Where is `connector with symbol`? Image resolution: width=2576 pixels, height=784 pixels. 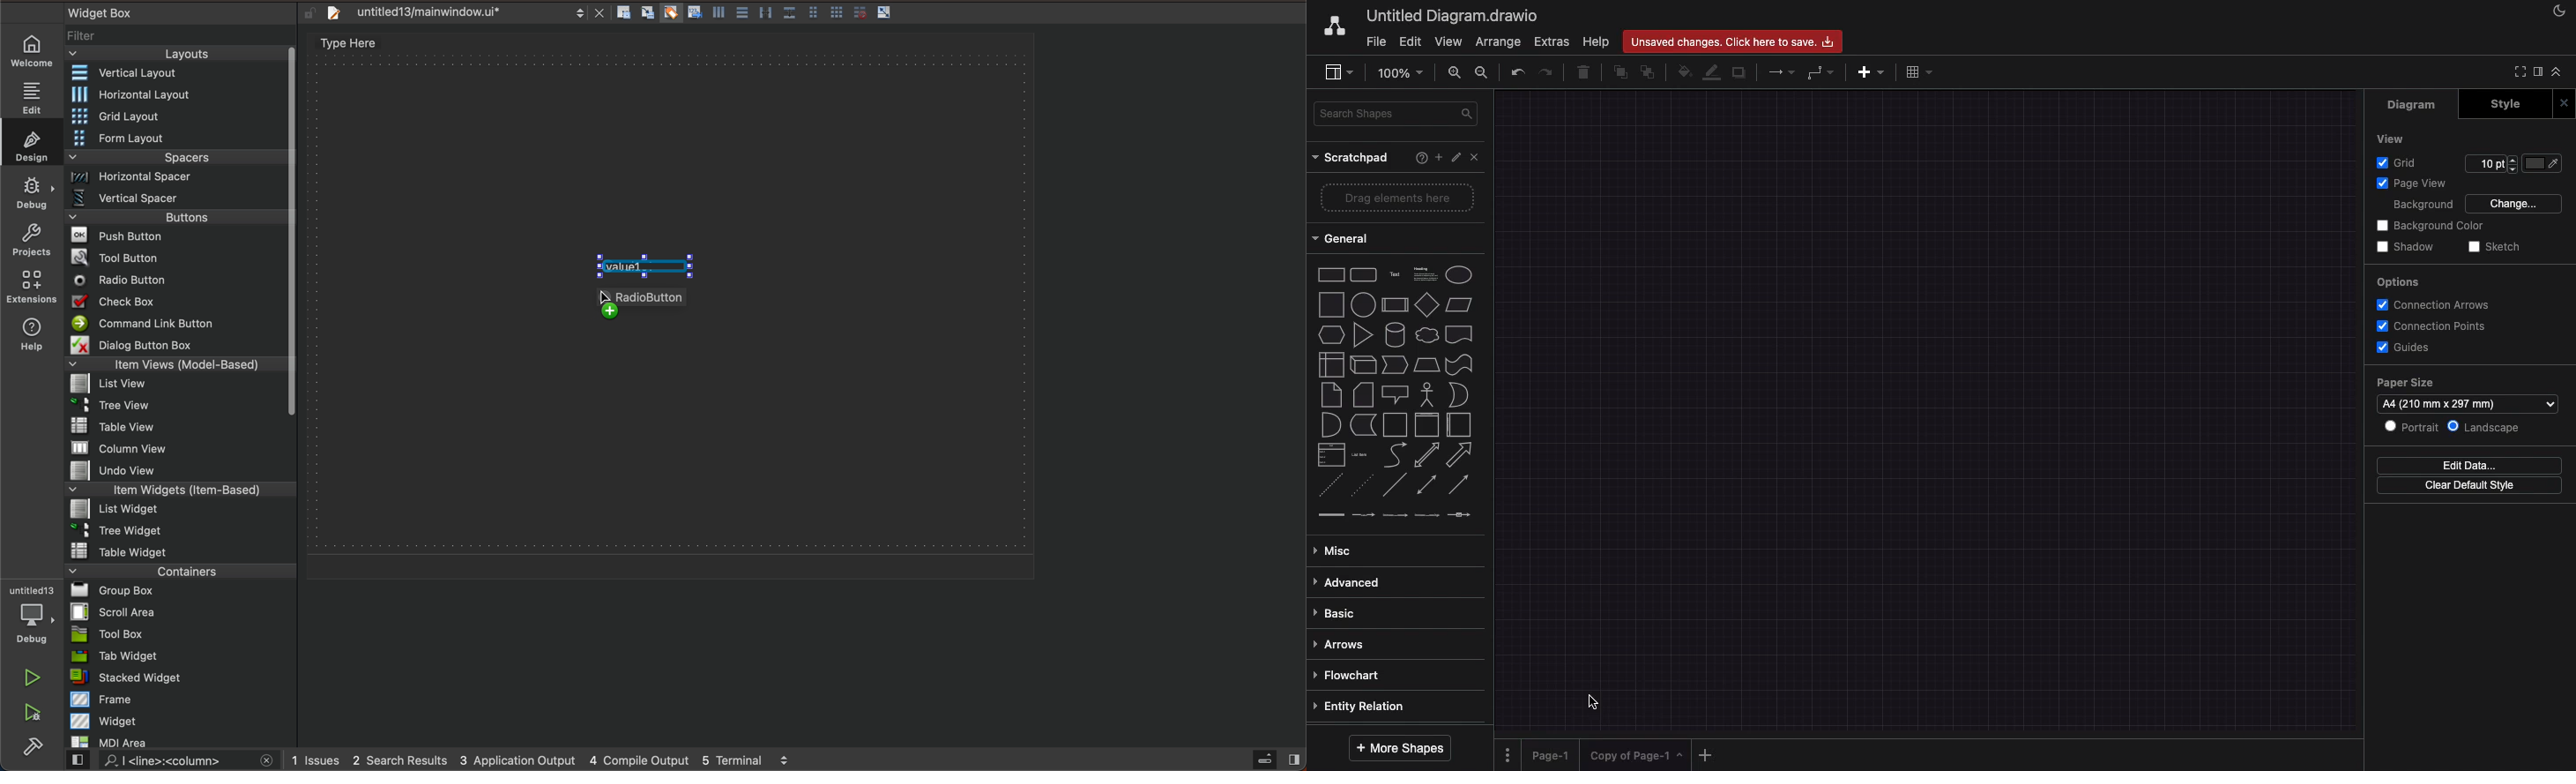 connector with symbol is located at coordinates (1460, 513).